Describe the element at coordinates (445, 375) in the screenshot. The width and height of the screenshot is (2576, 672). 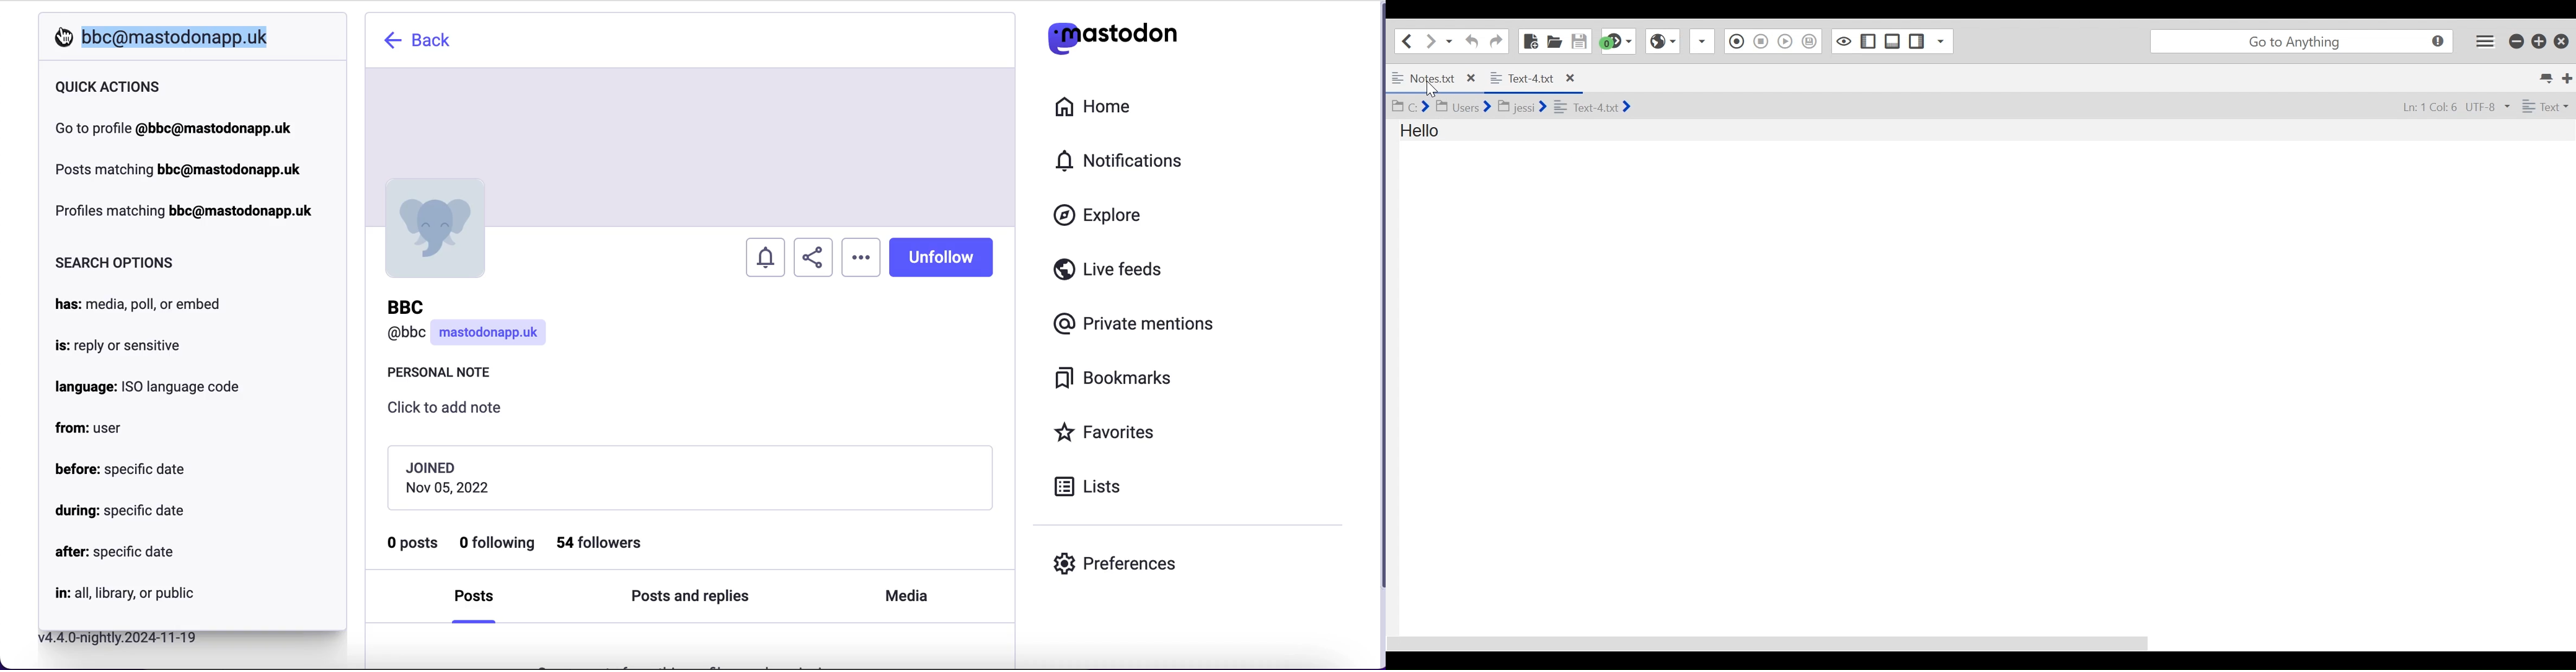
I see `personal note` at that location.